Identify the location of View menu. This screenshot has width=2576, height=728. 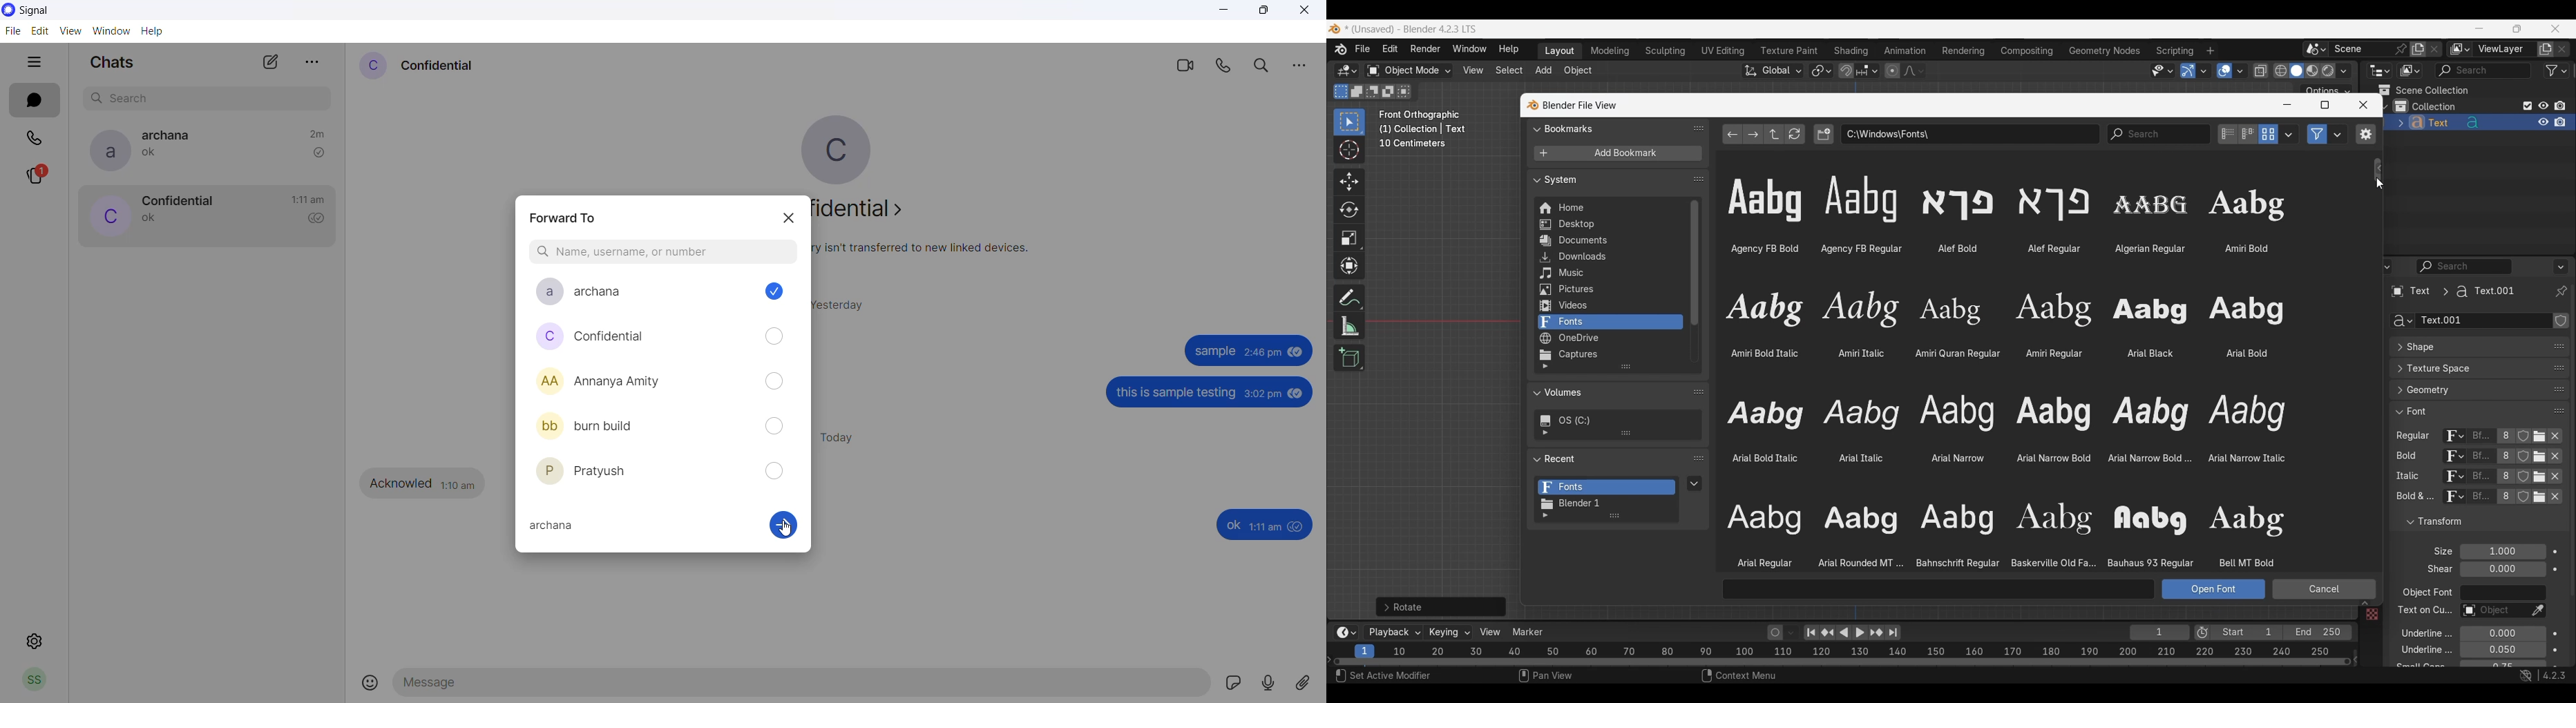
(1472, 70).